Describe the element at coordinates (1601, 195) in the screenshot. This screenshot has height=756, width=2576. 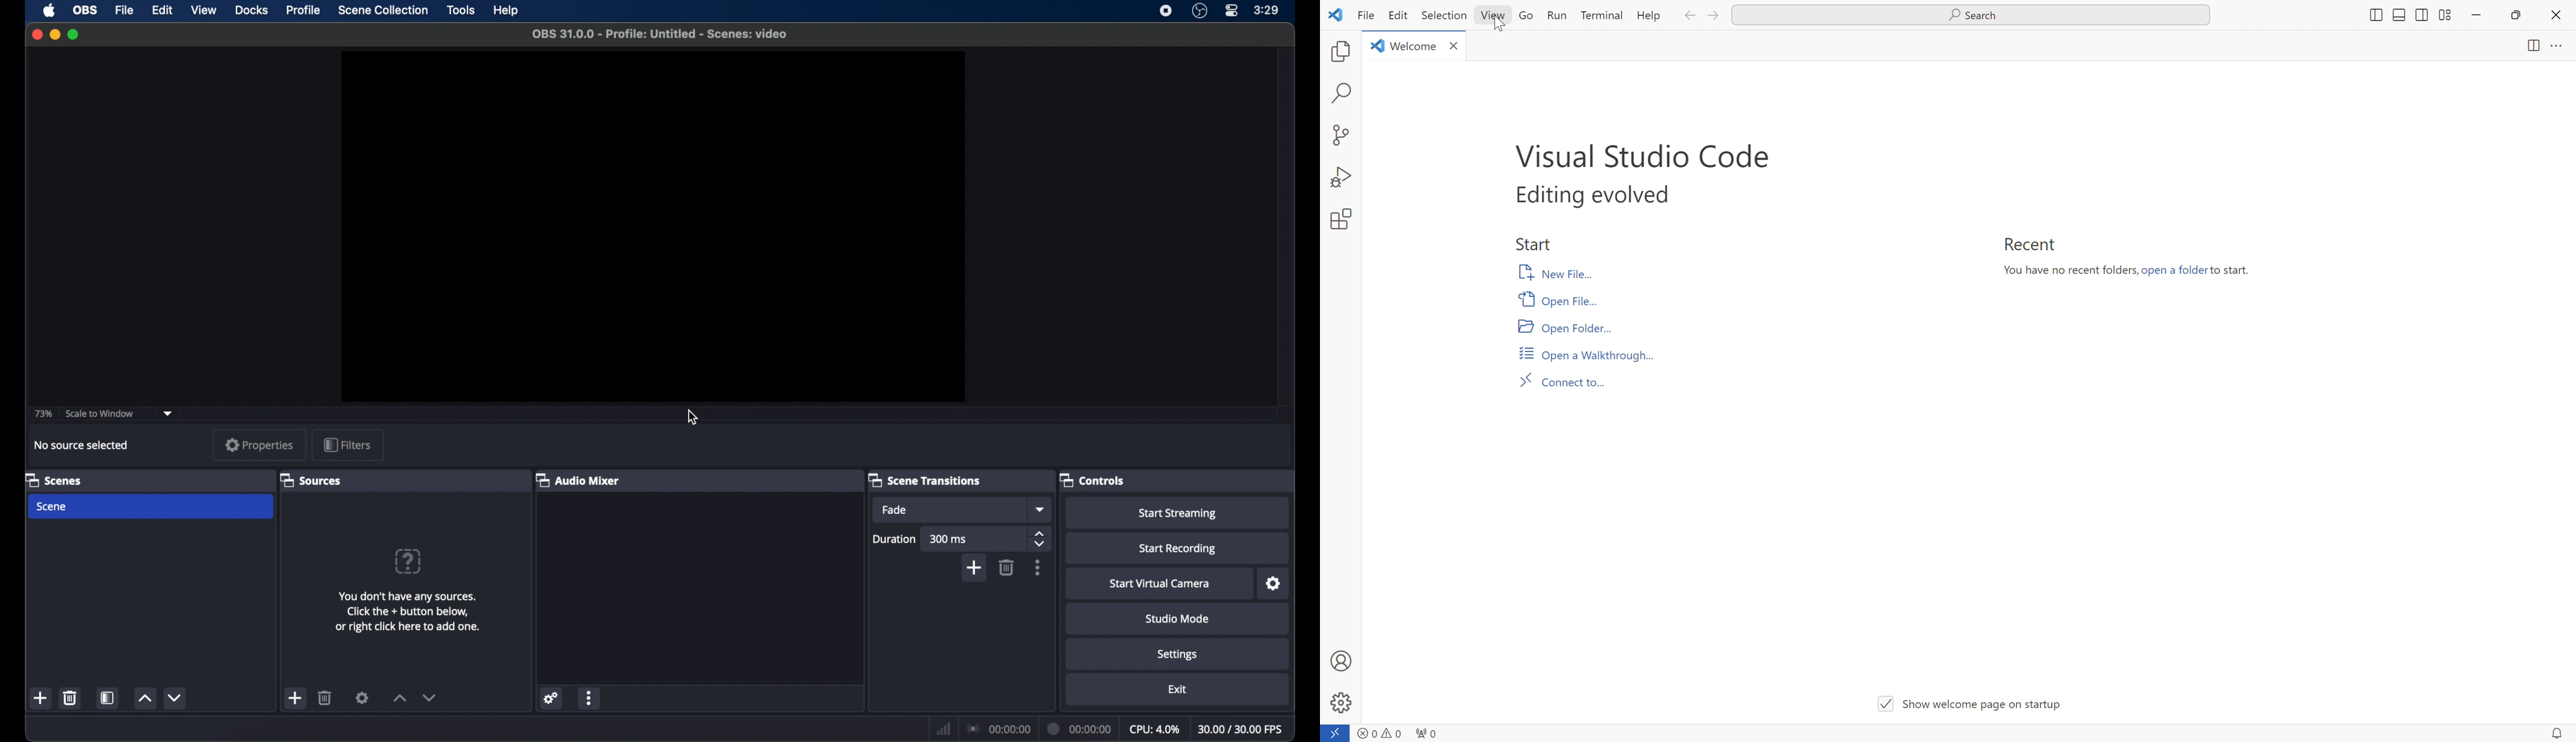
I see `editing evolved` at that location.